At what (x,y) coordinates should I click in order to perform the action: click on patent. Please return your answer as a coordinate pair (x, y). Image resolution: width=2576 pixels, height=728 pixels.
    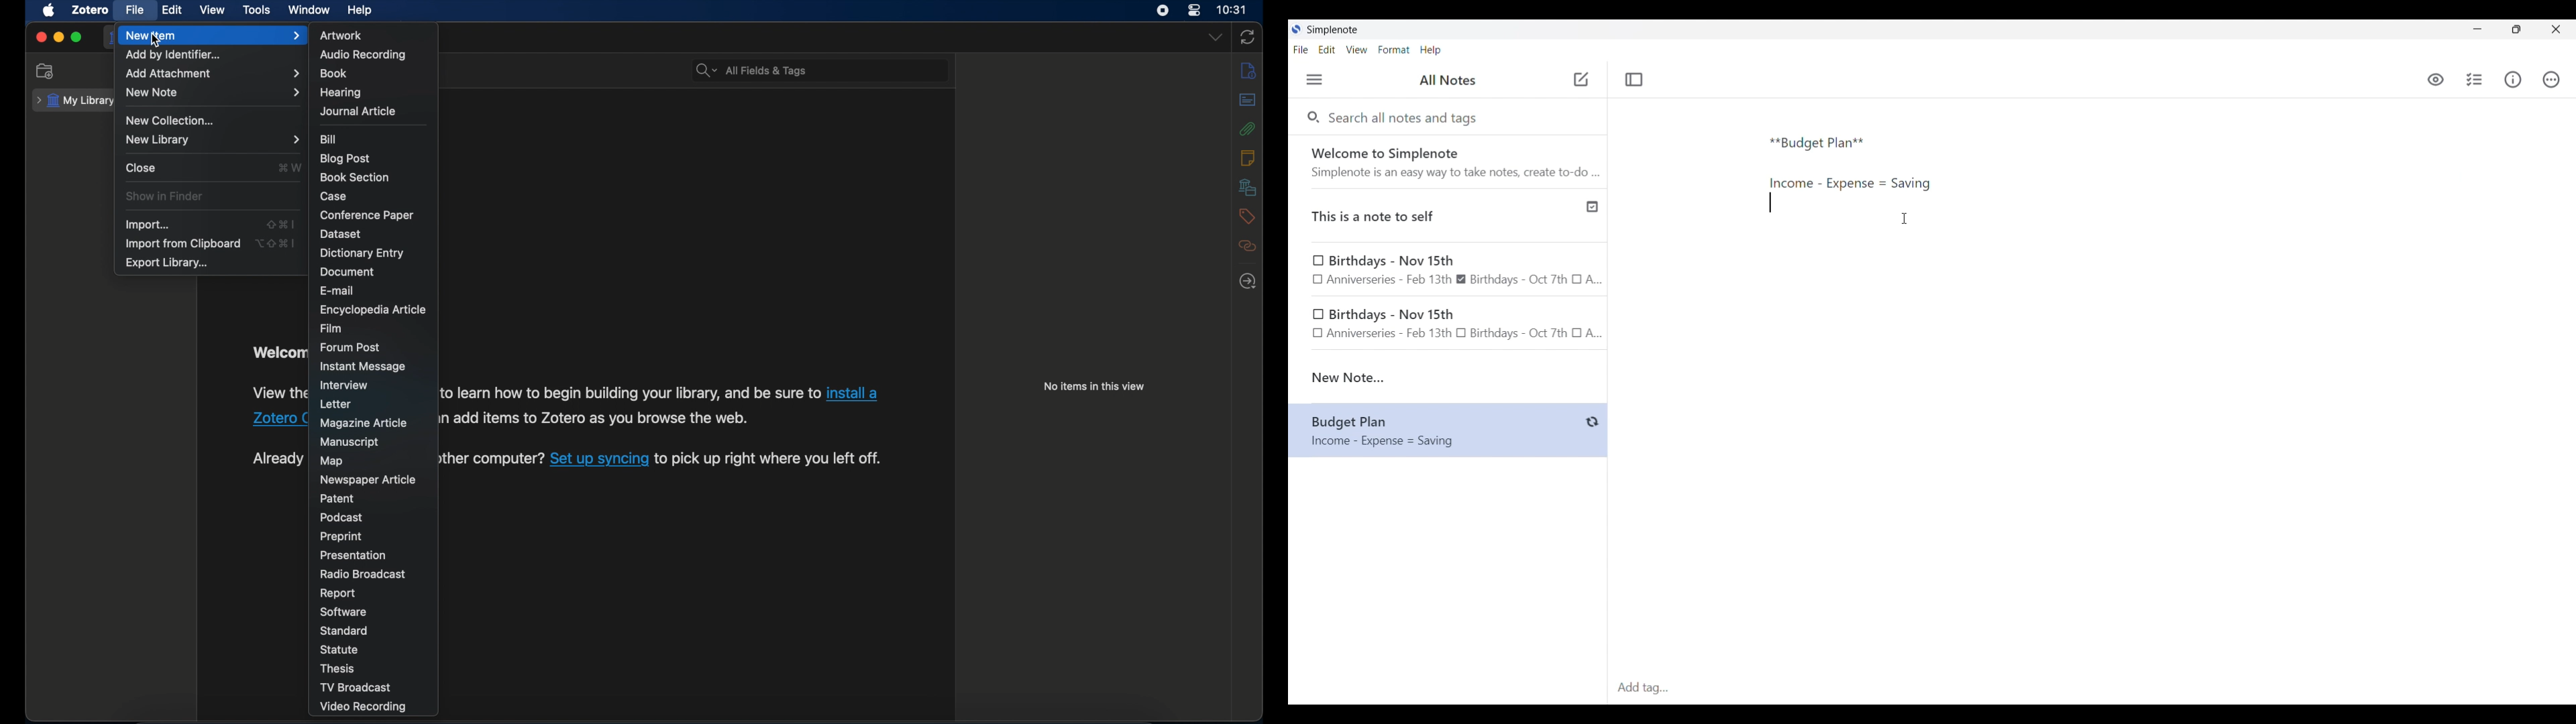
    Looking at the image, I should click on (335, 498).